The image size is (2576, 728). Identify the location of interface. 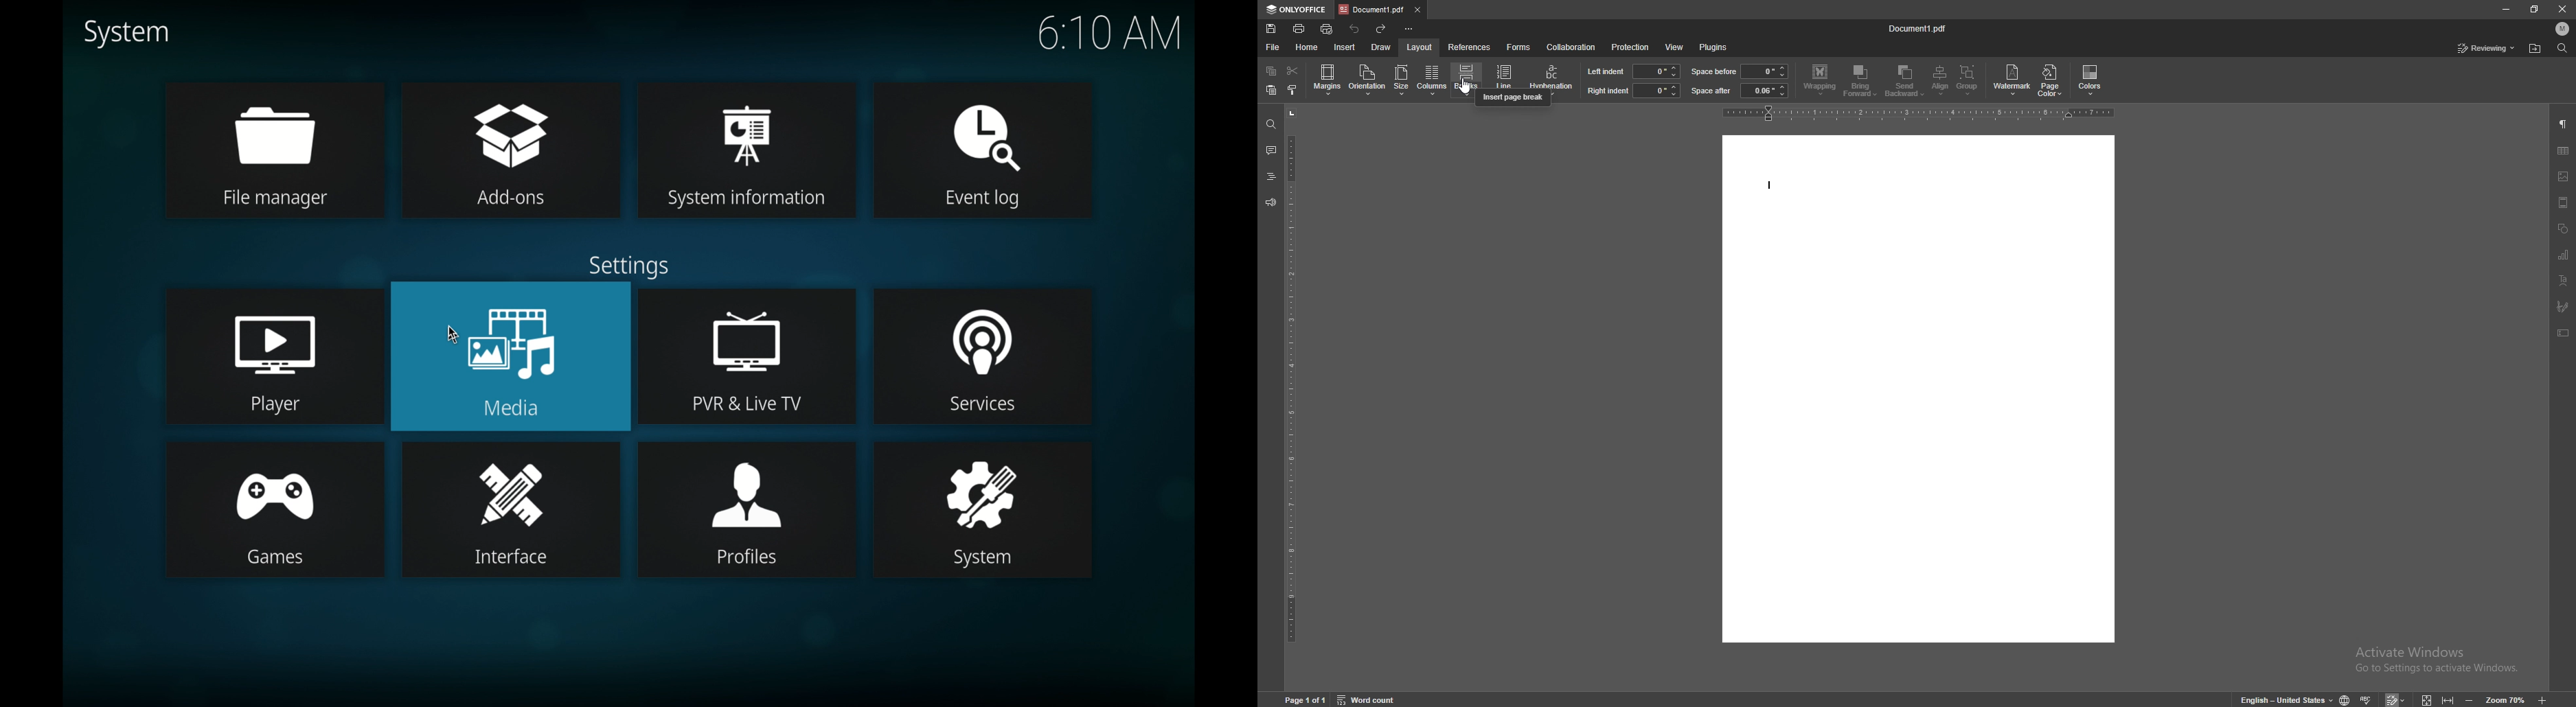
(508, 509).